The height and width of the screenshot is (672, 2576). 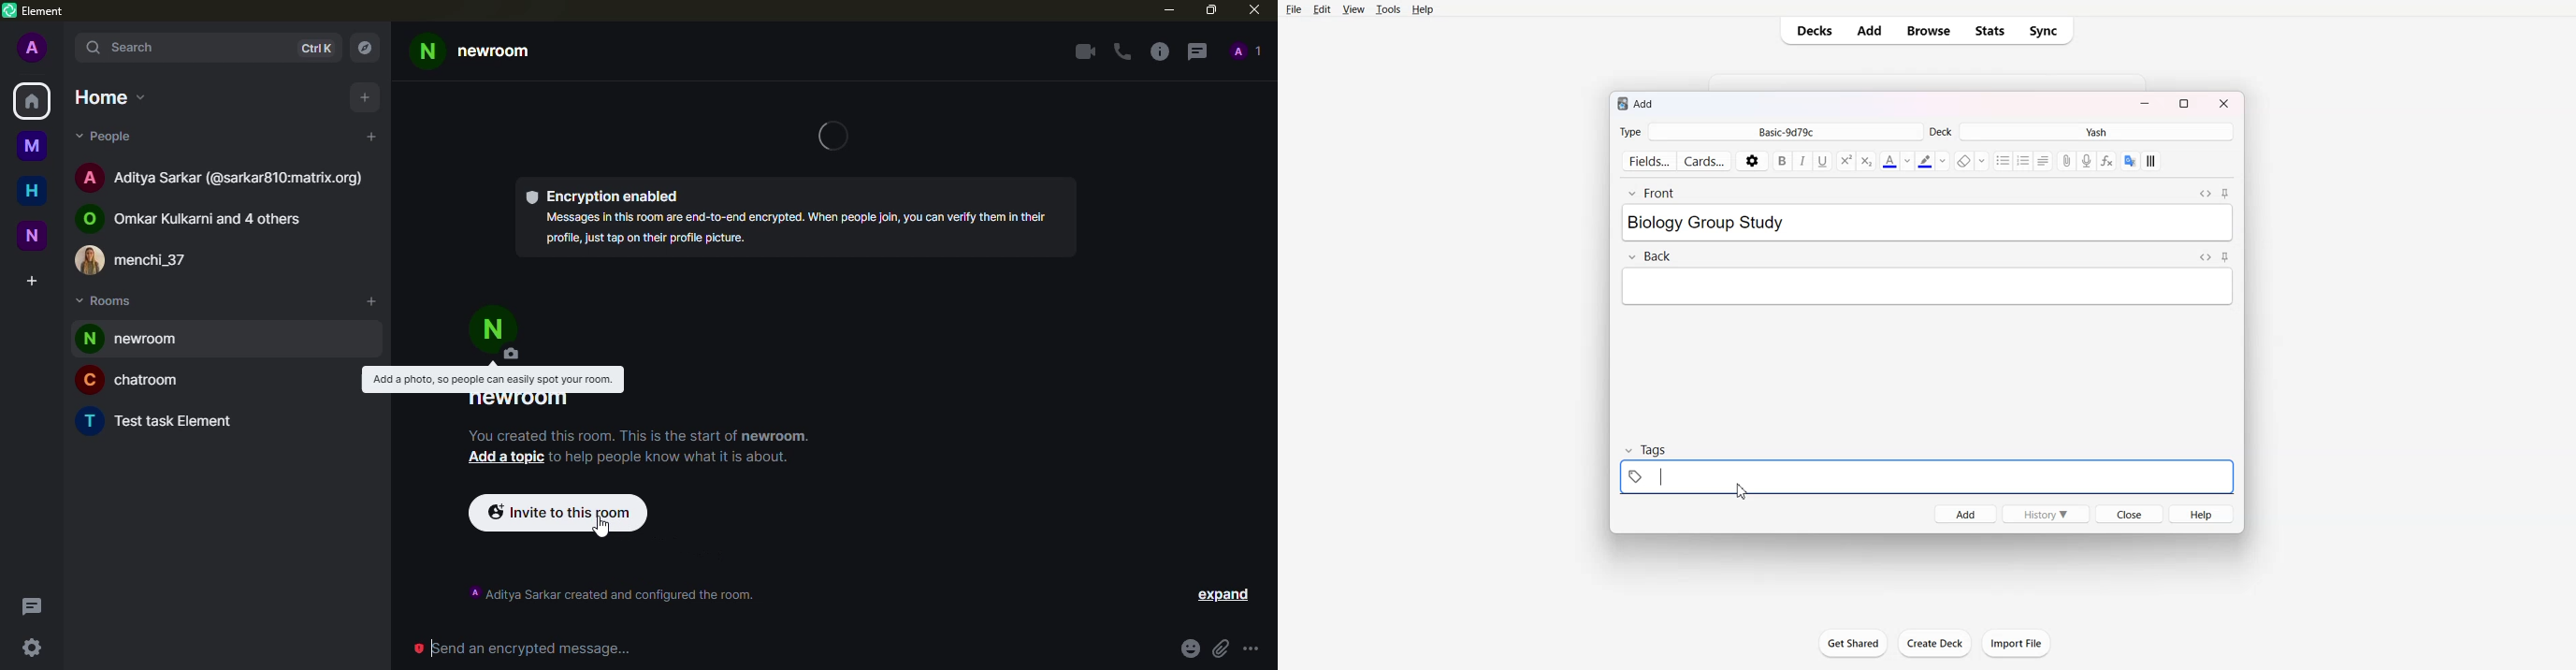 What do you see at coordinates (1730, 223) in the screenshot?
I see `Text - biology group study` at bounding box center [1730, 223].